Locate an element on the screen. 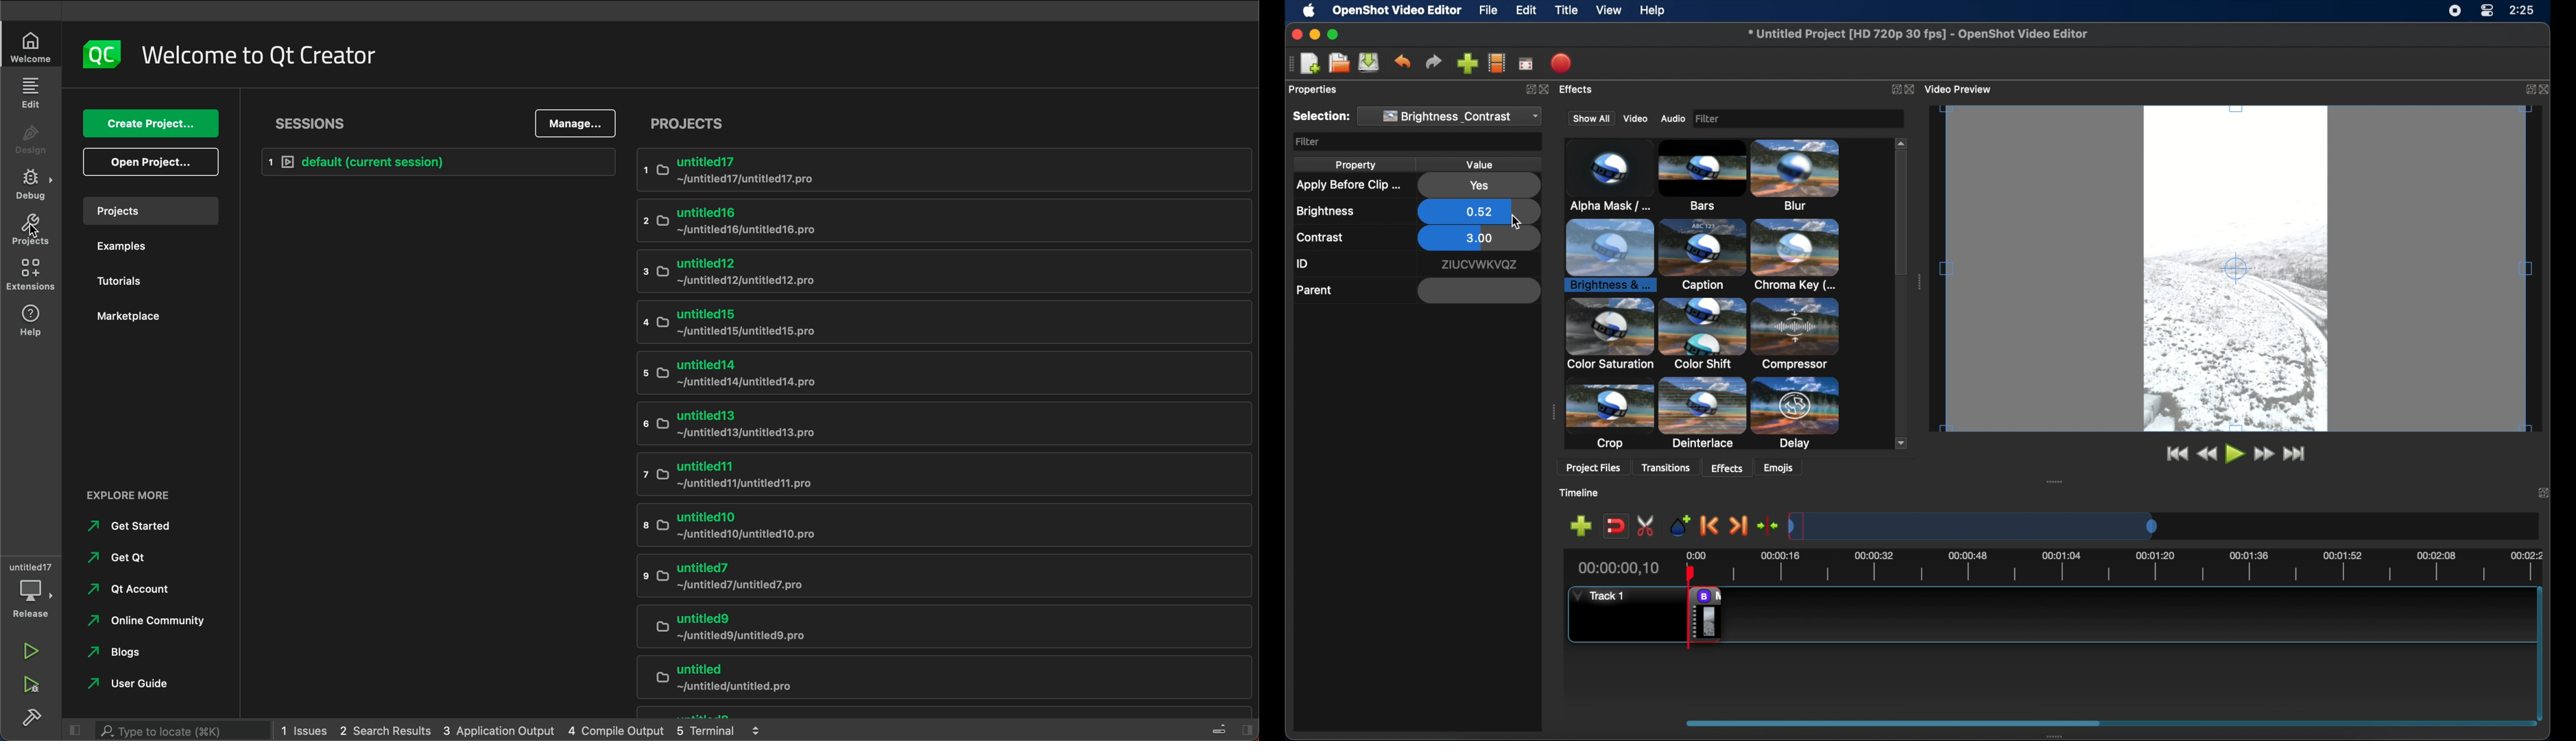 The image size is (2576, 756). cursor is located at coordinates (33, 231).